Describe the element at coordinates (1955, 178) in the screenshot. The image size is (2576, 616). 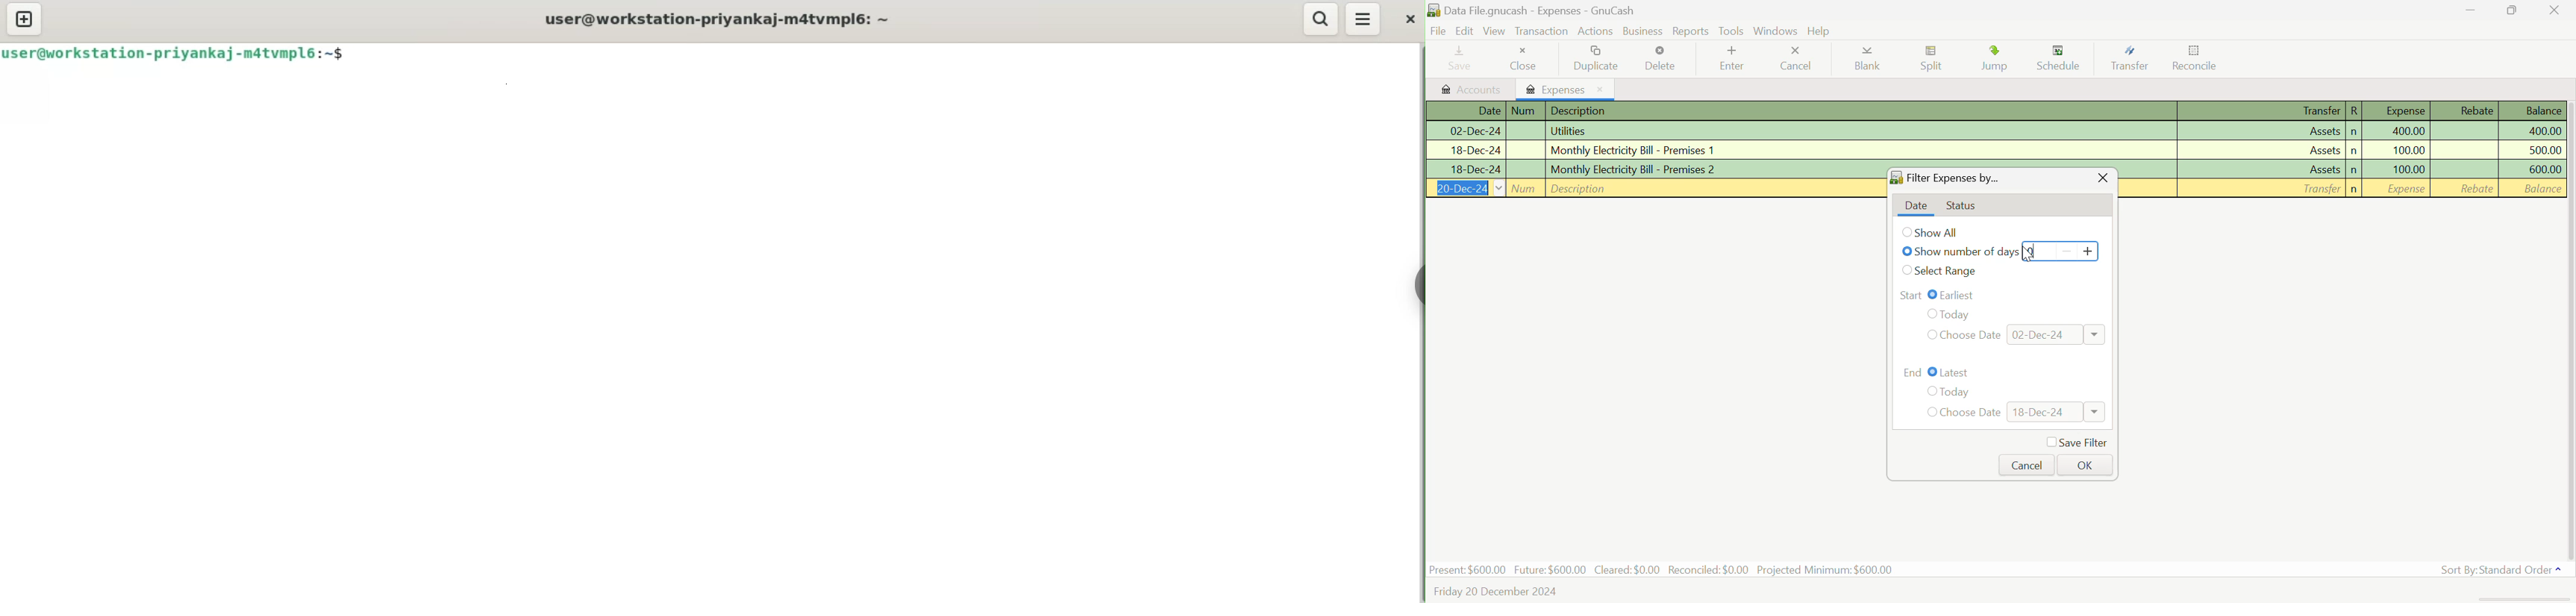
I see `Filter Expenses by...` at that location.